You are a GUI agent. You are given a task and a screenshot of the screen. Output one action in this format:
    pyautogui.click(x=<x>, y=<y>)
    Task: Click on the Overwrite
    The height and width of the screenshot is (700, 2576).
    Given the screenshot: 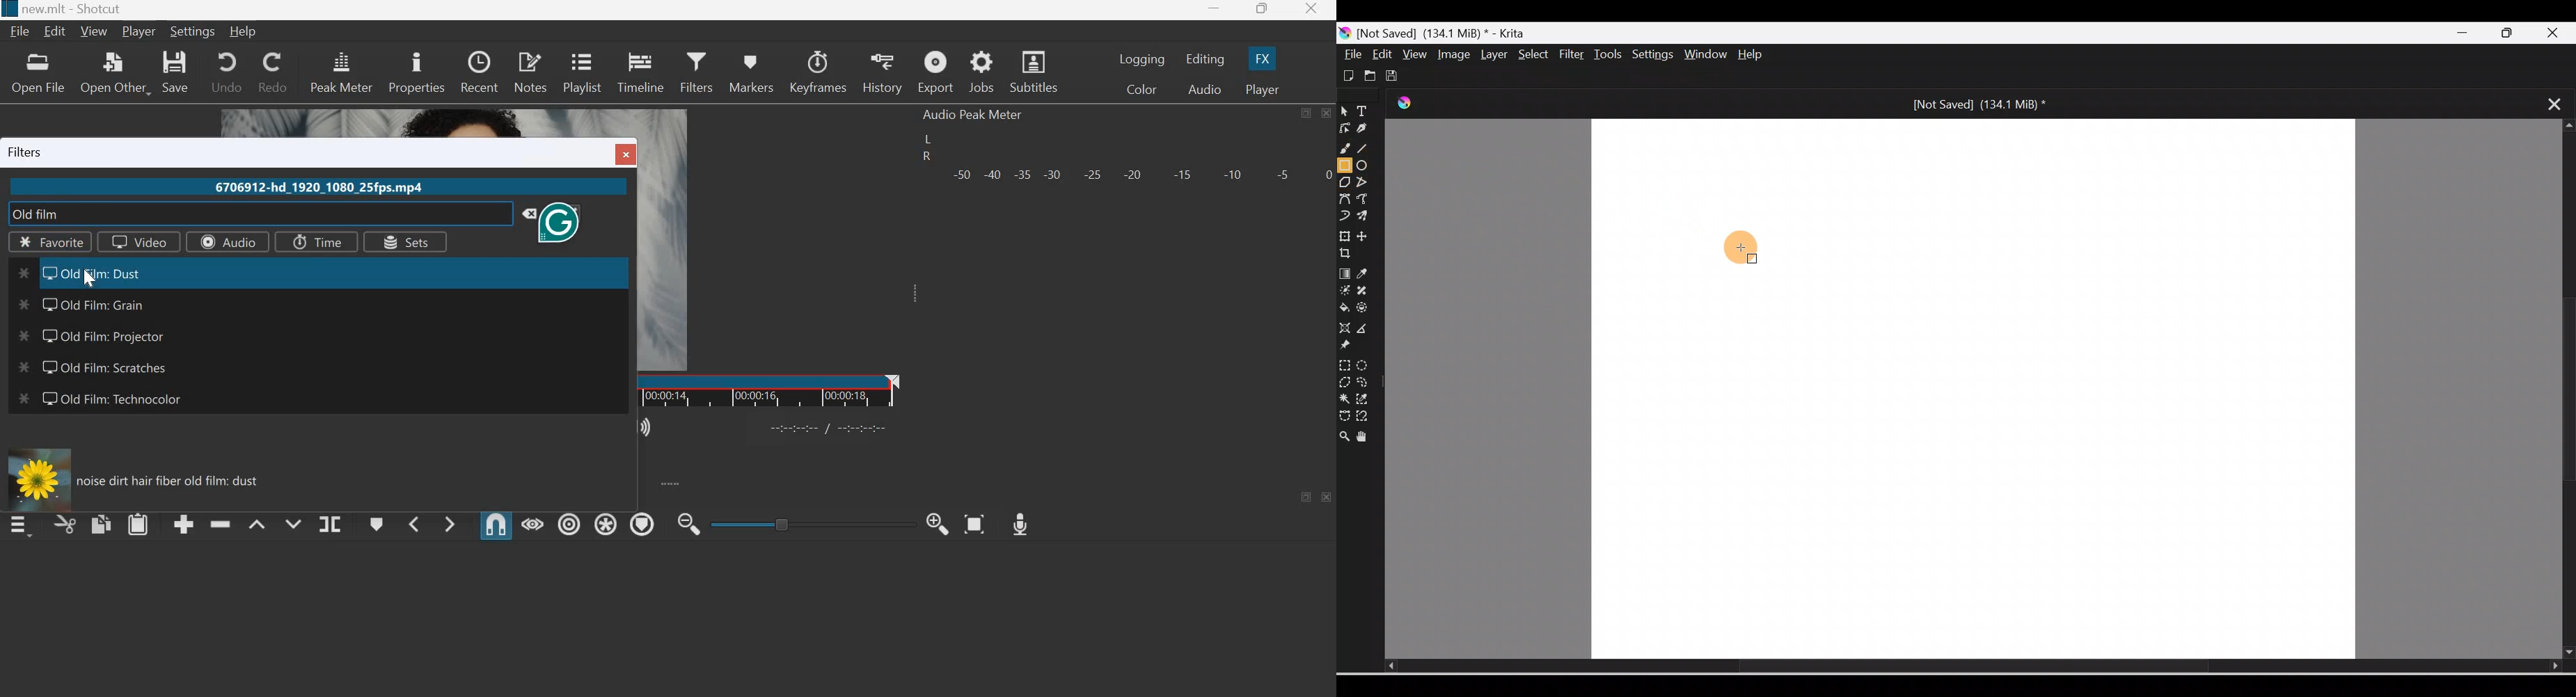 What is the action you would take?
    pyautogui.click(x=291, y=522)
    